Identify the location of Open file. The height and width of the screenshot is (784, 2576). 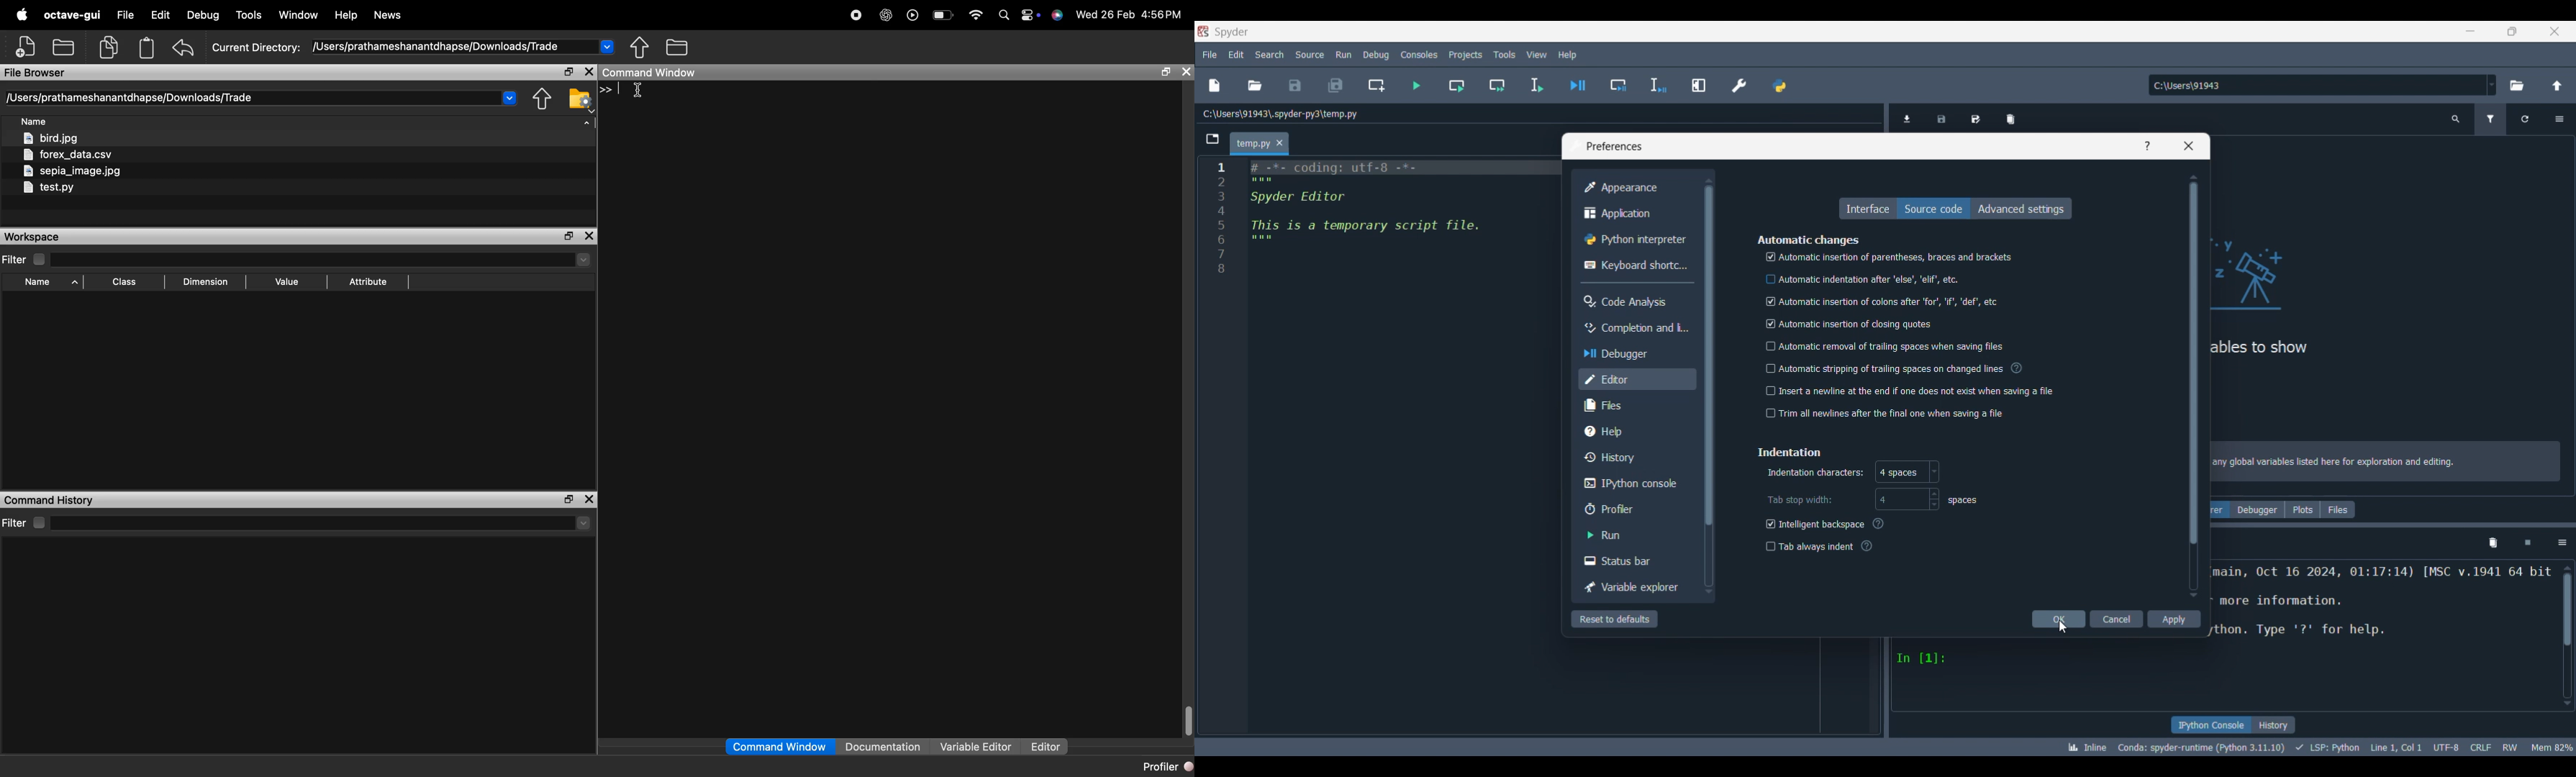
(1255, 86).